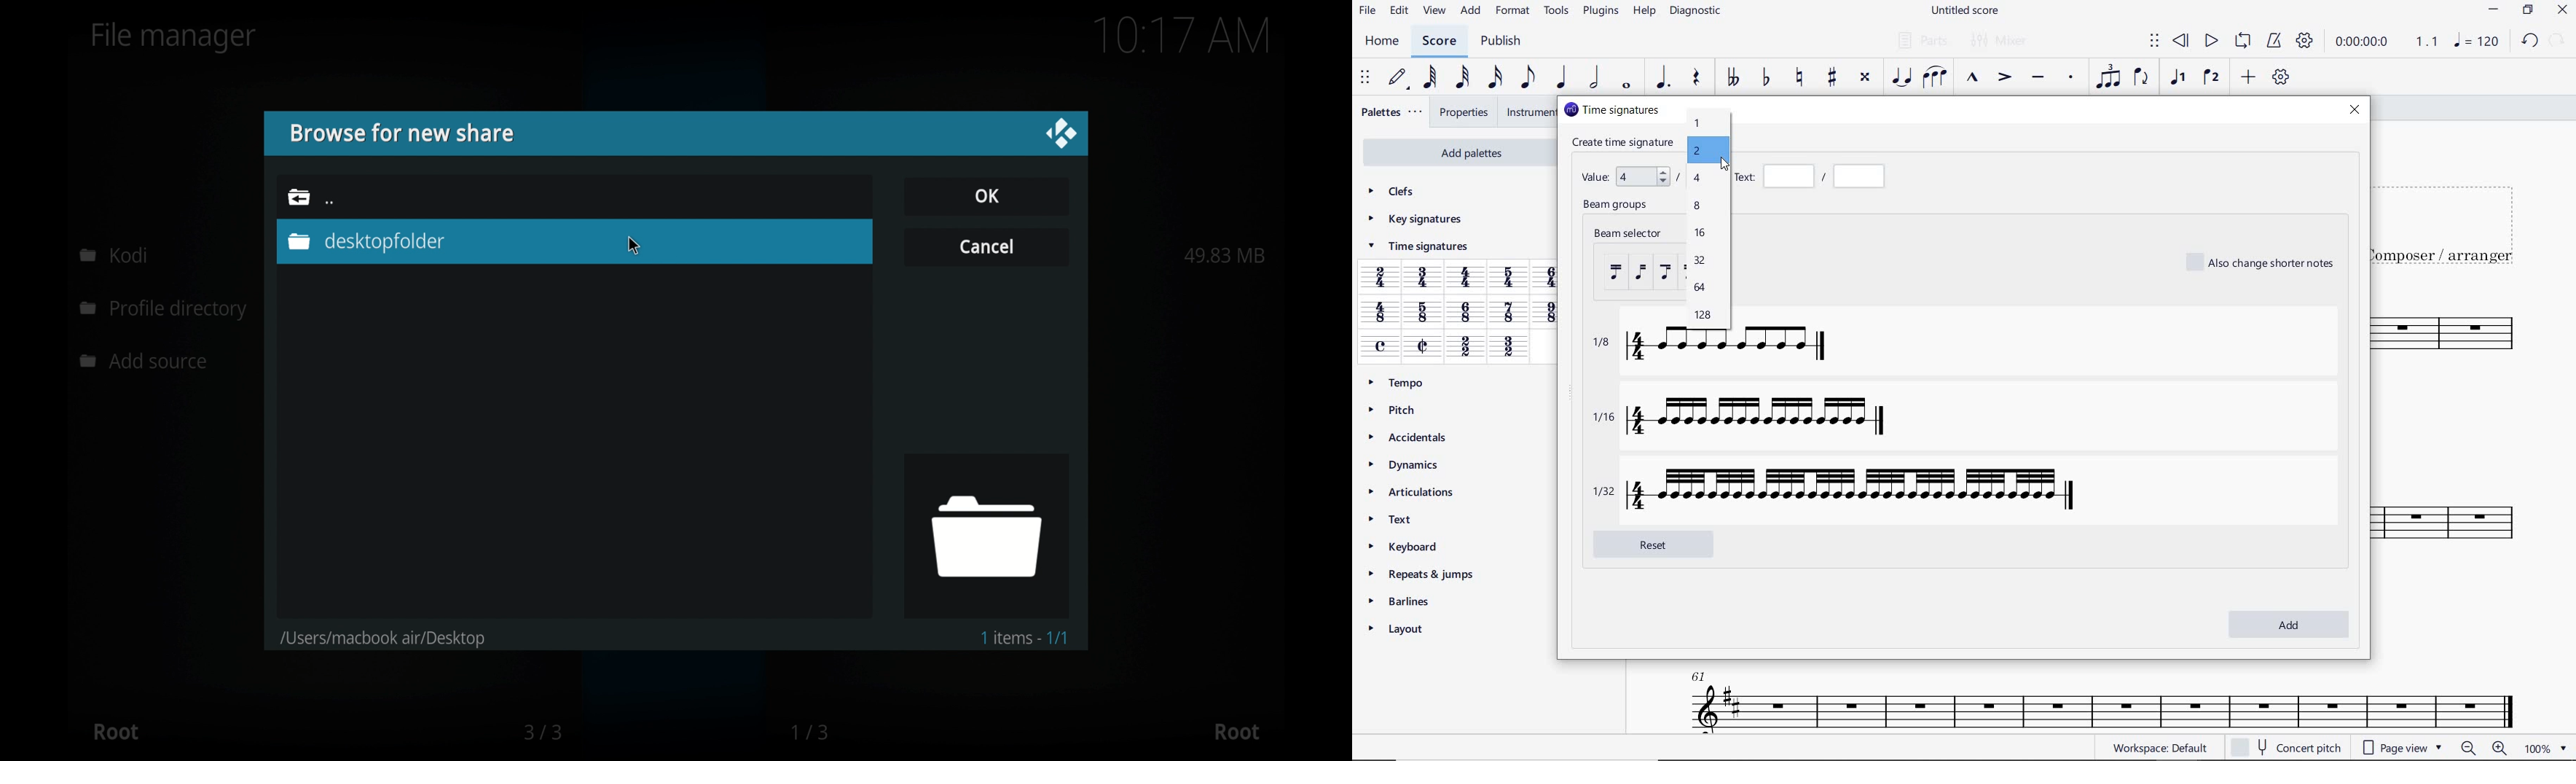 This screenshot has height=784, width=2576. What do you see at coordinates (1422, 346) in the screenshot?
I see `cut time` at bounding box center [1422, 346].